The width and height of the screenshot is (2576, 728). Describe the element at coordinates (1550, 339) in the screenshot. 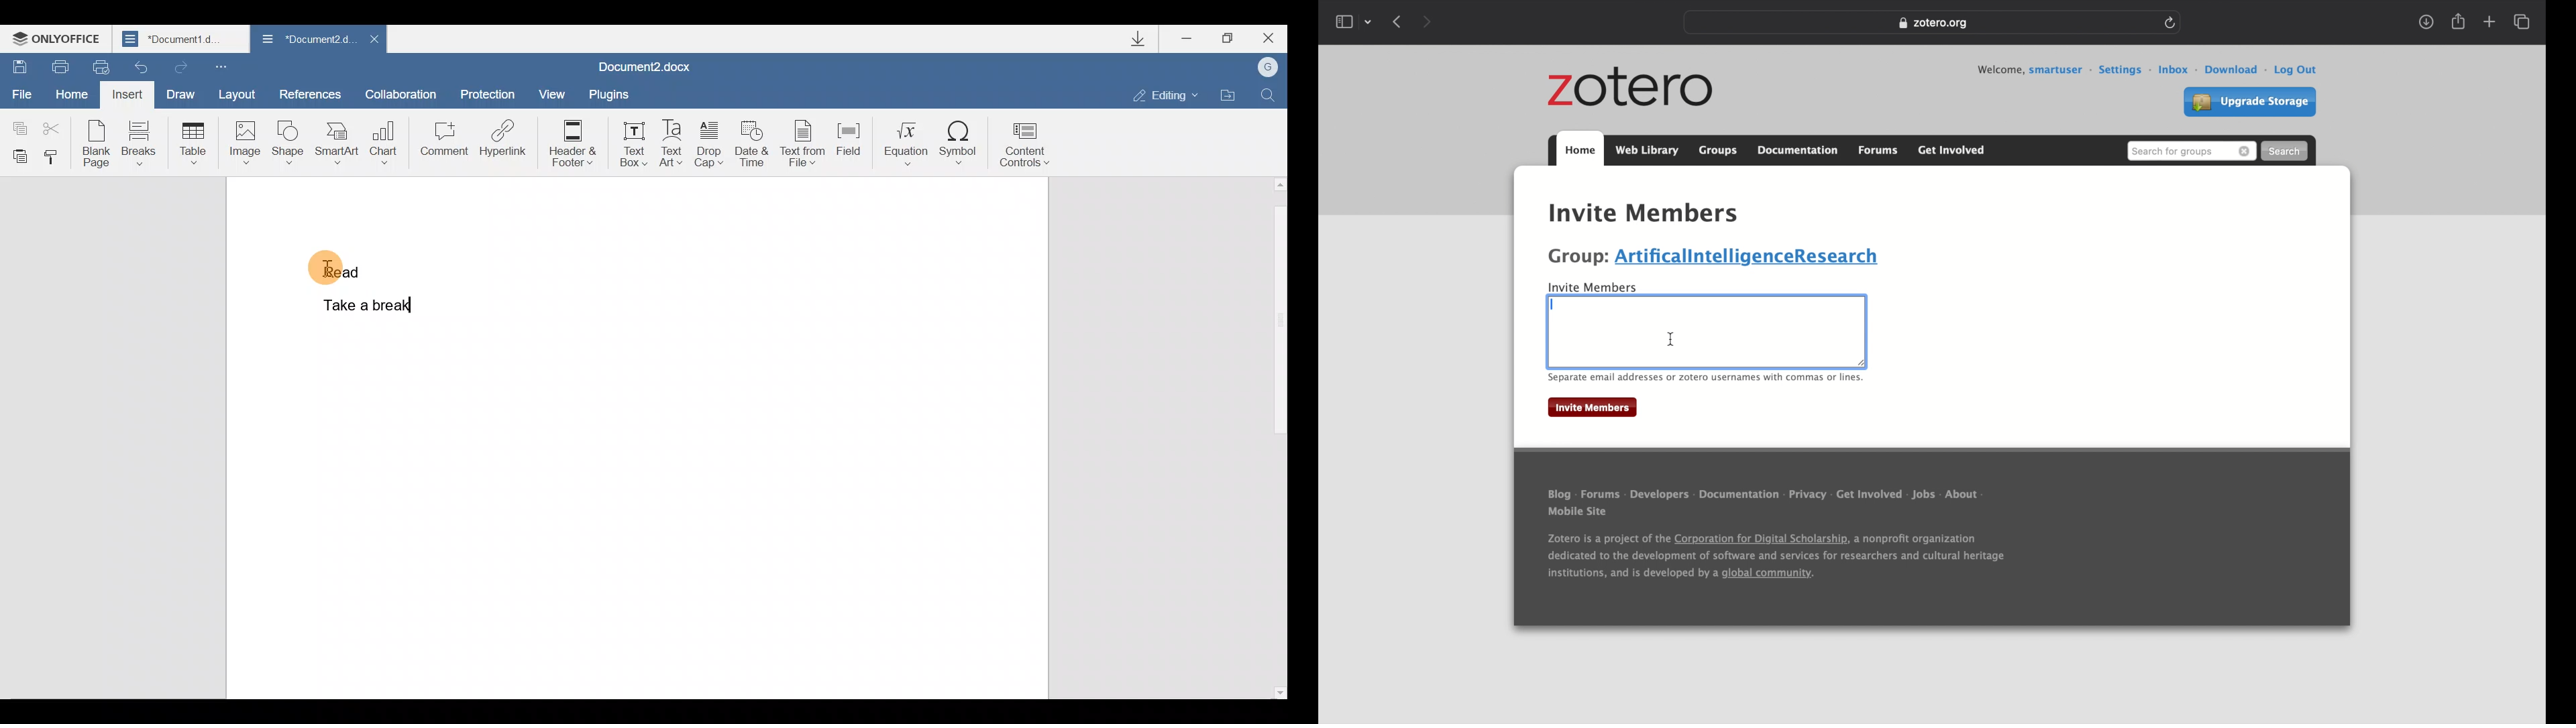

I see `highlighted text boundary` at that location.